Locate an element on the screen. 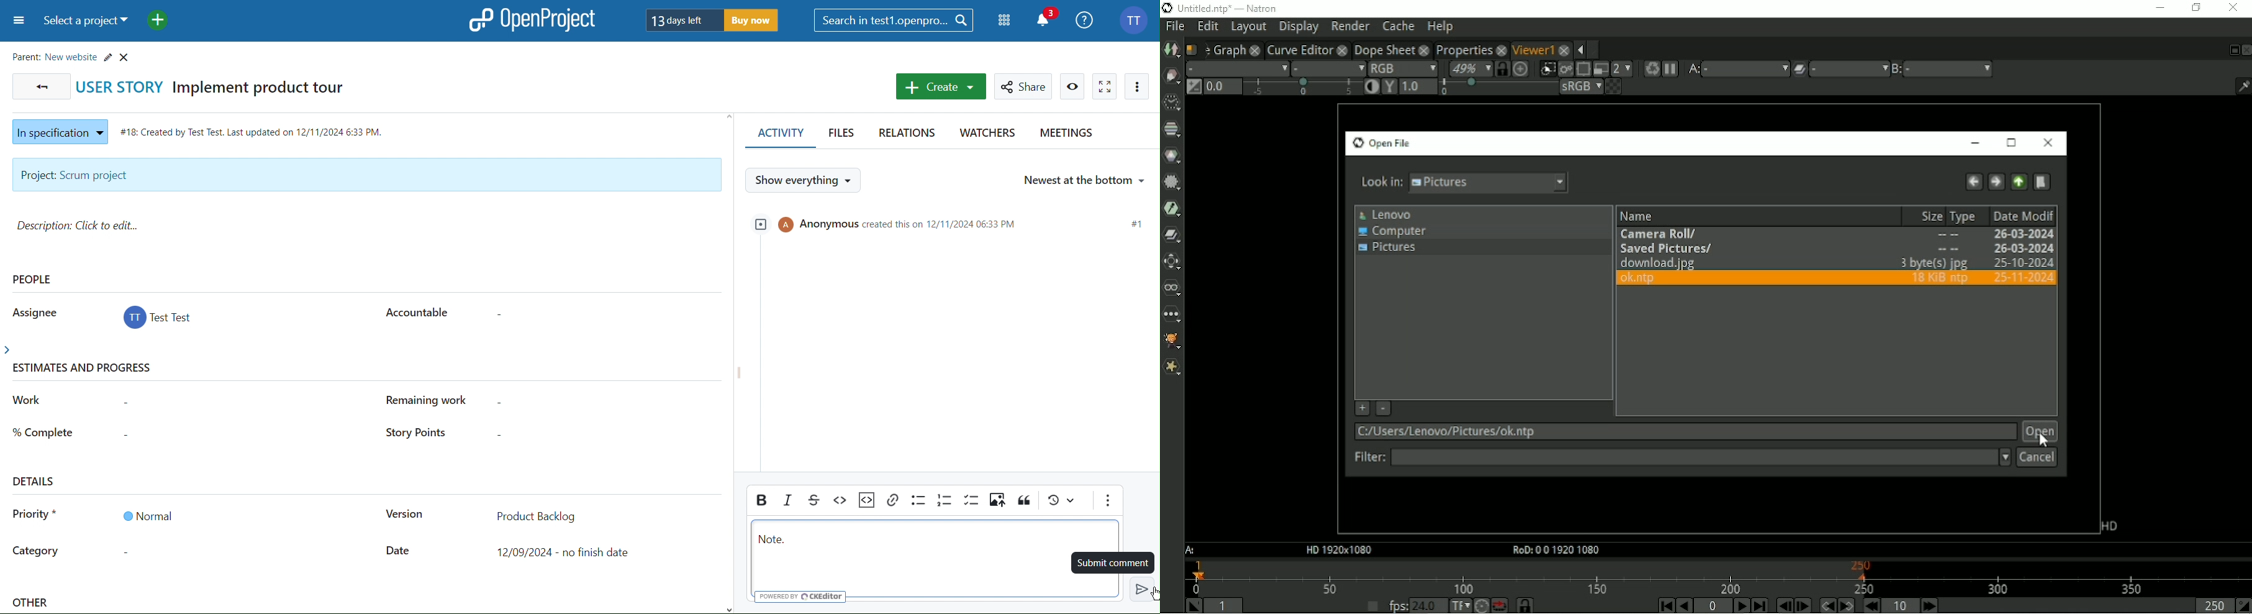  Relations is located at coordinates (910, 134).